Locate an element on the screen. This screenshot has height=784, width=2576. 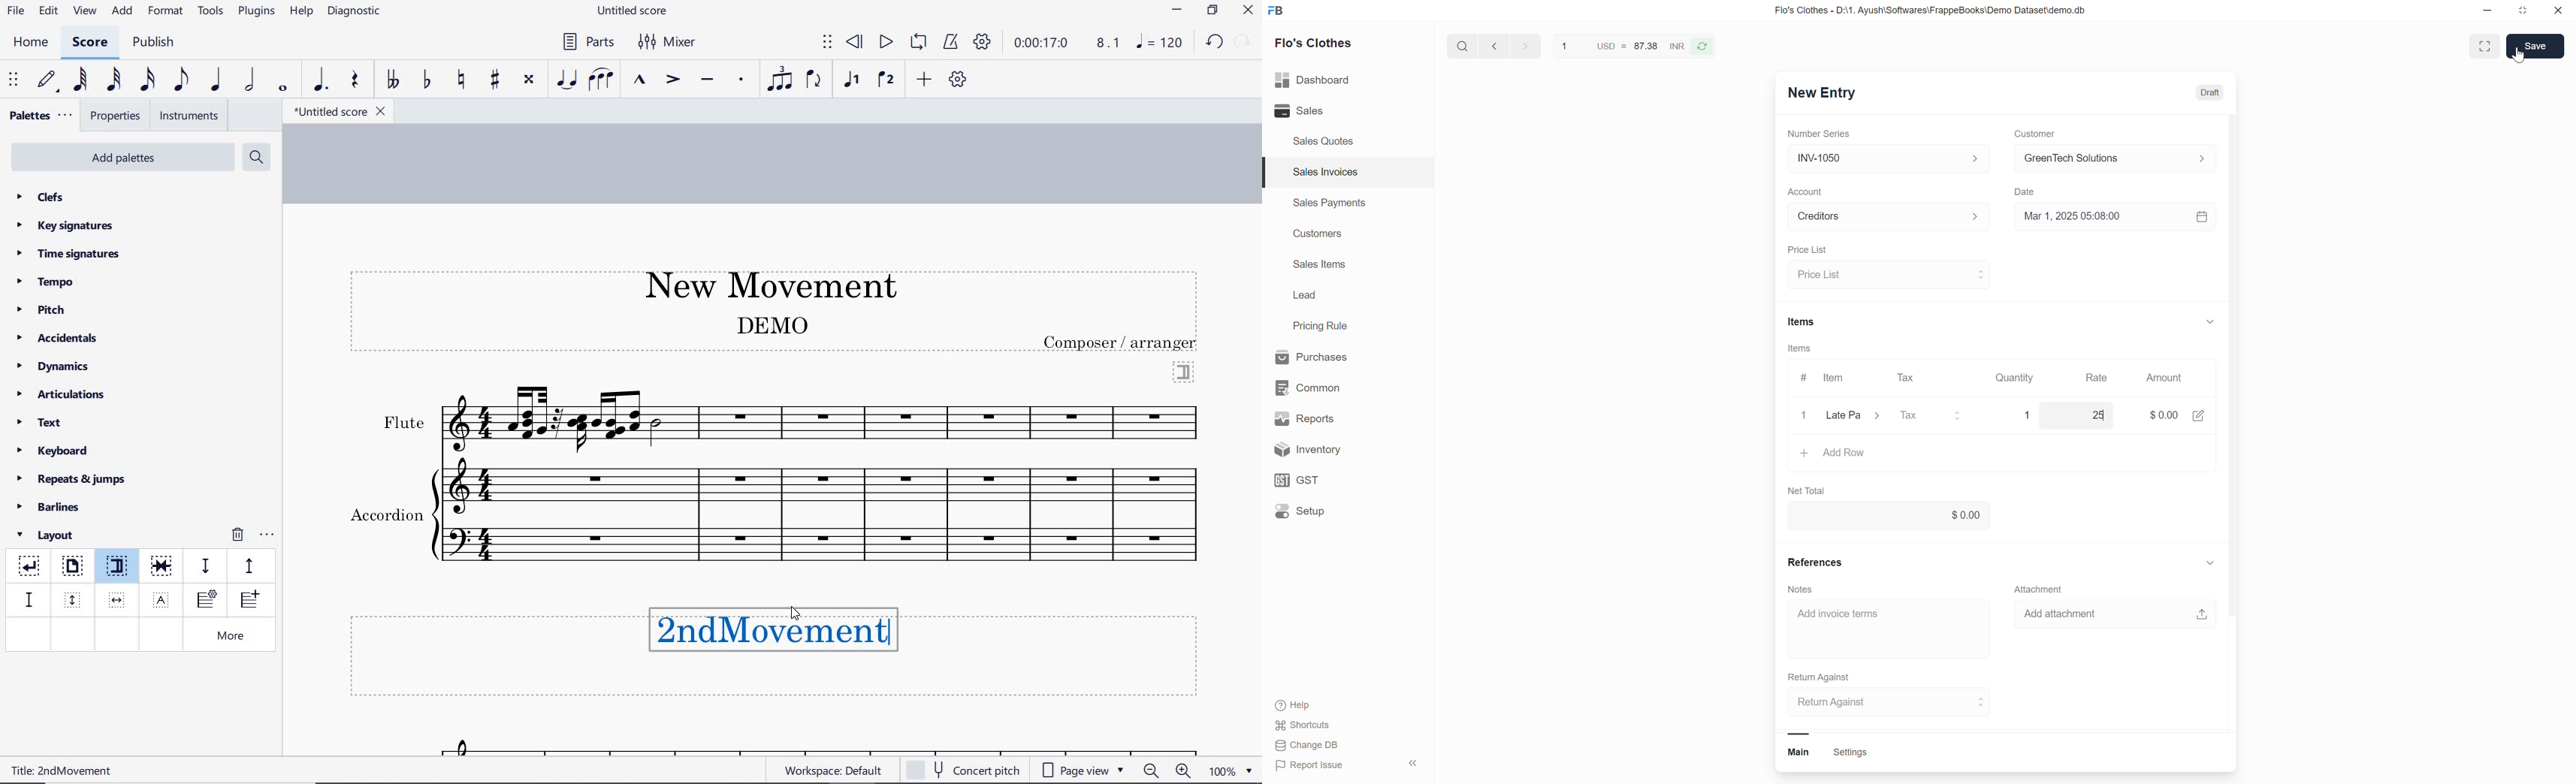
minimize  is located at coordinates (2492, 12).